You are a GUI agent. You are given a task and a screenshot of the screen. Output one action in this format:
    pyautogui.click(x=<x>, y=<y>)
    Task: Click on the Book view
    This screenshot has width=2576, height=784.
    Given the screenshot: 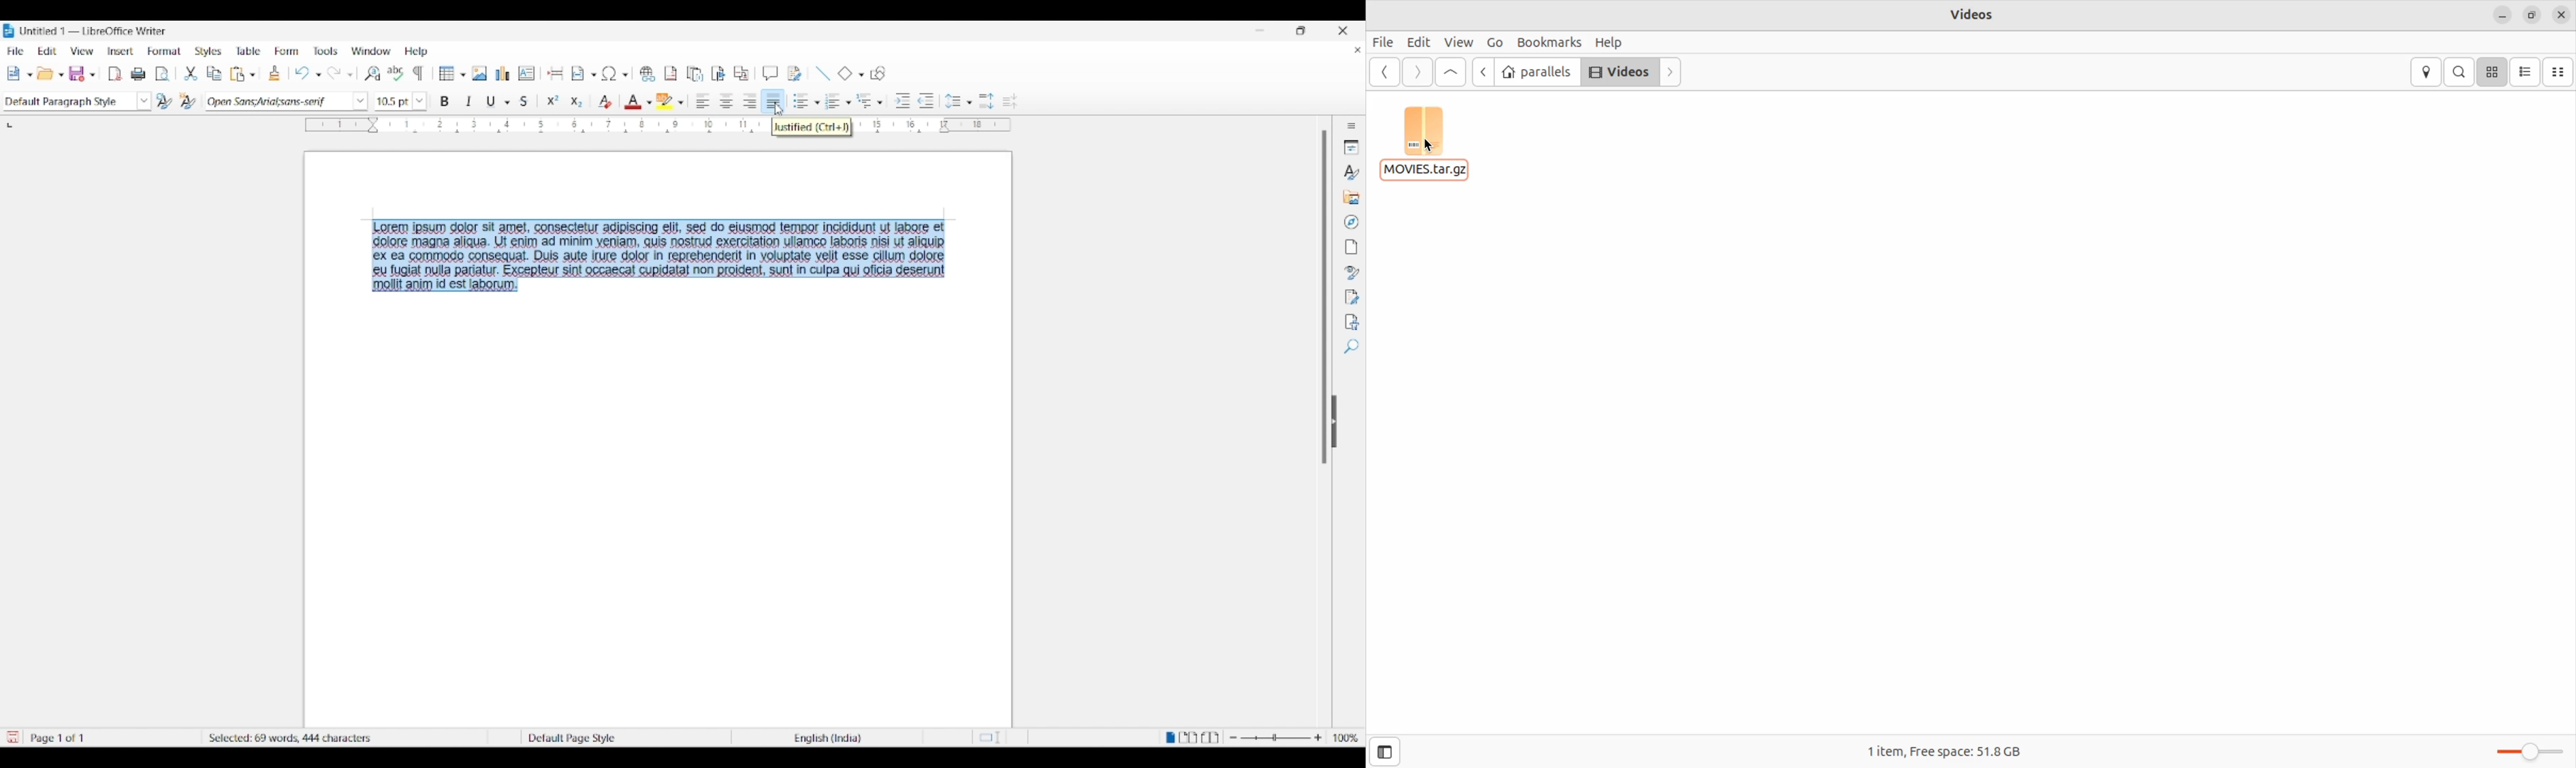 What is the action you would take?
    pyautogui.click(x=1210, y=737)
    